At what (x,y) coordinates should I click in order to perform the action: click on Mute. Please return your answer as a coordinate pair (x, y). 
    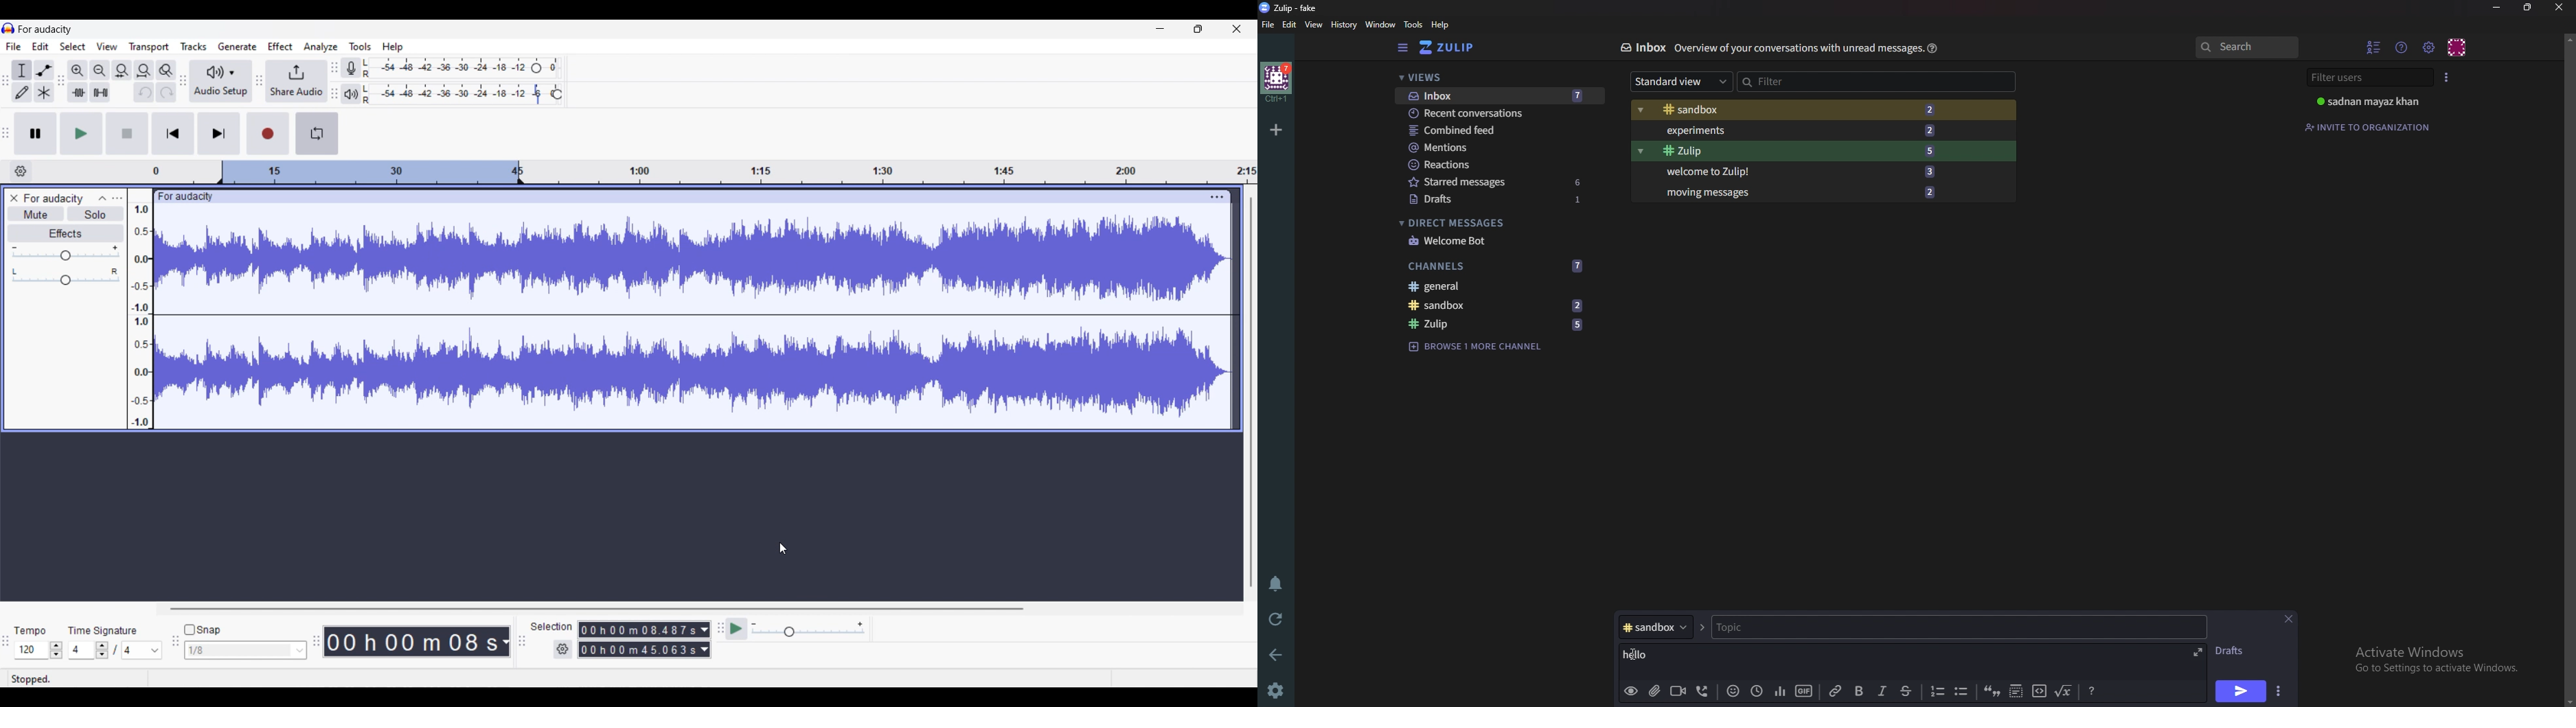
    Looking at the image, I should click on (37, 213).